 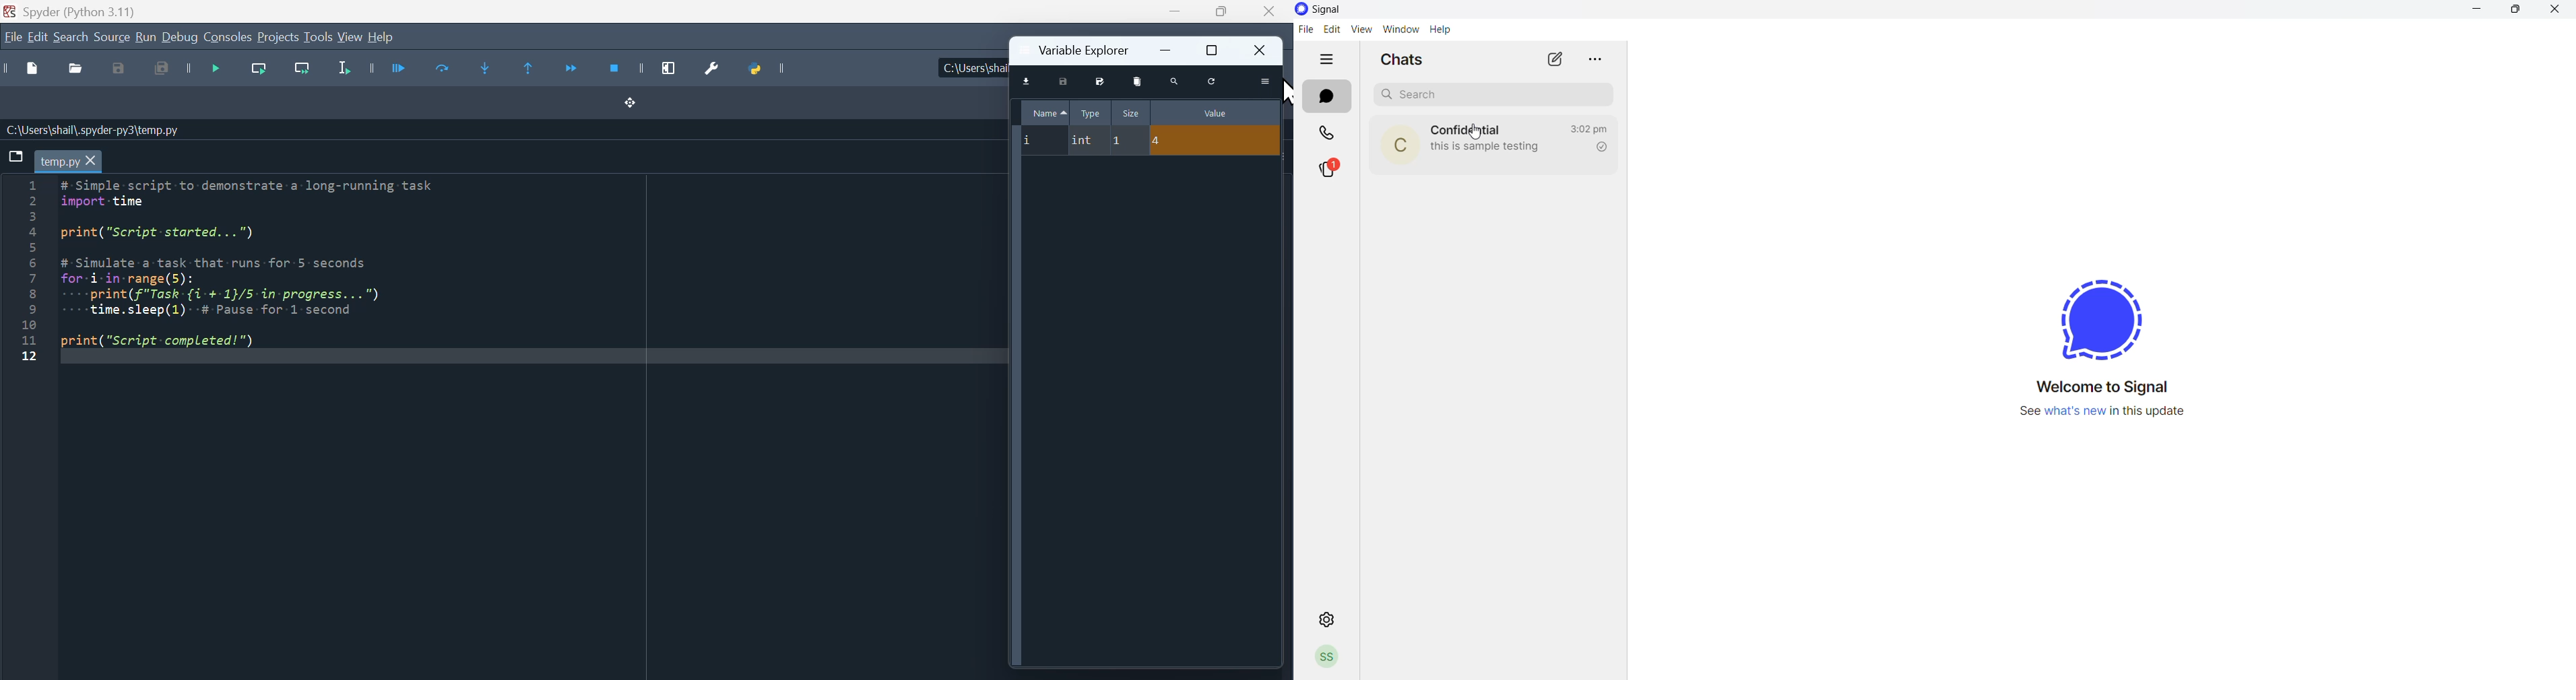 I want to click on import data, so click(x=1029, y=82).